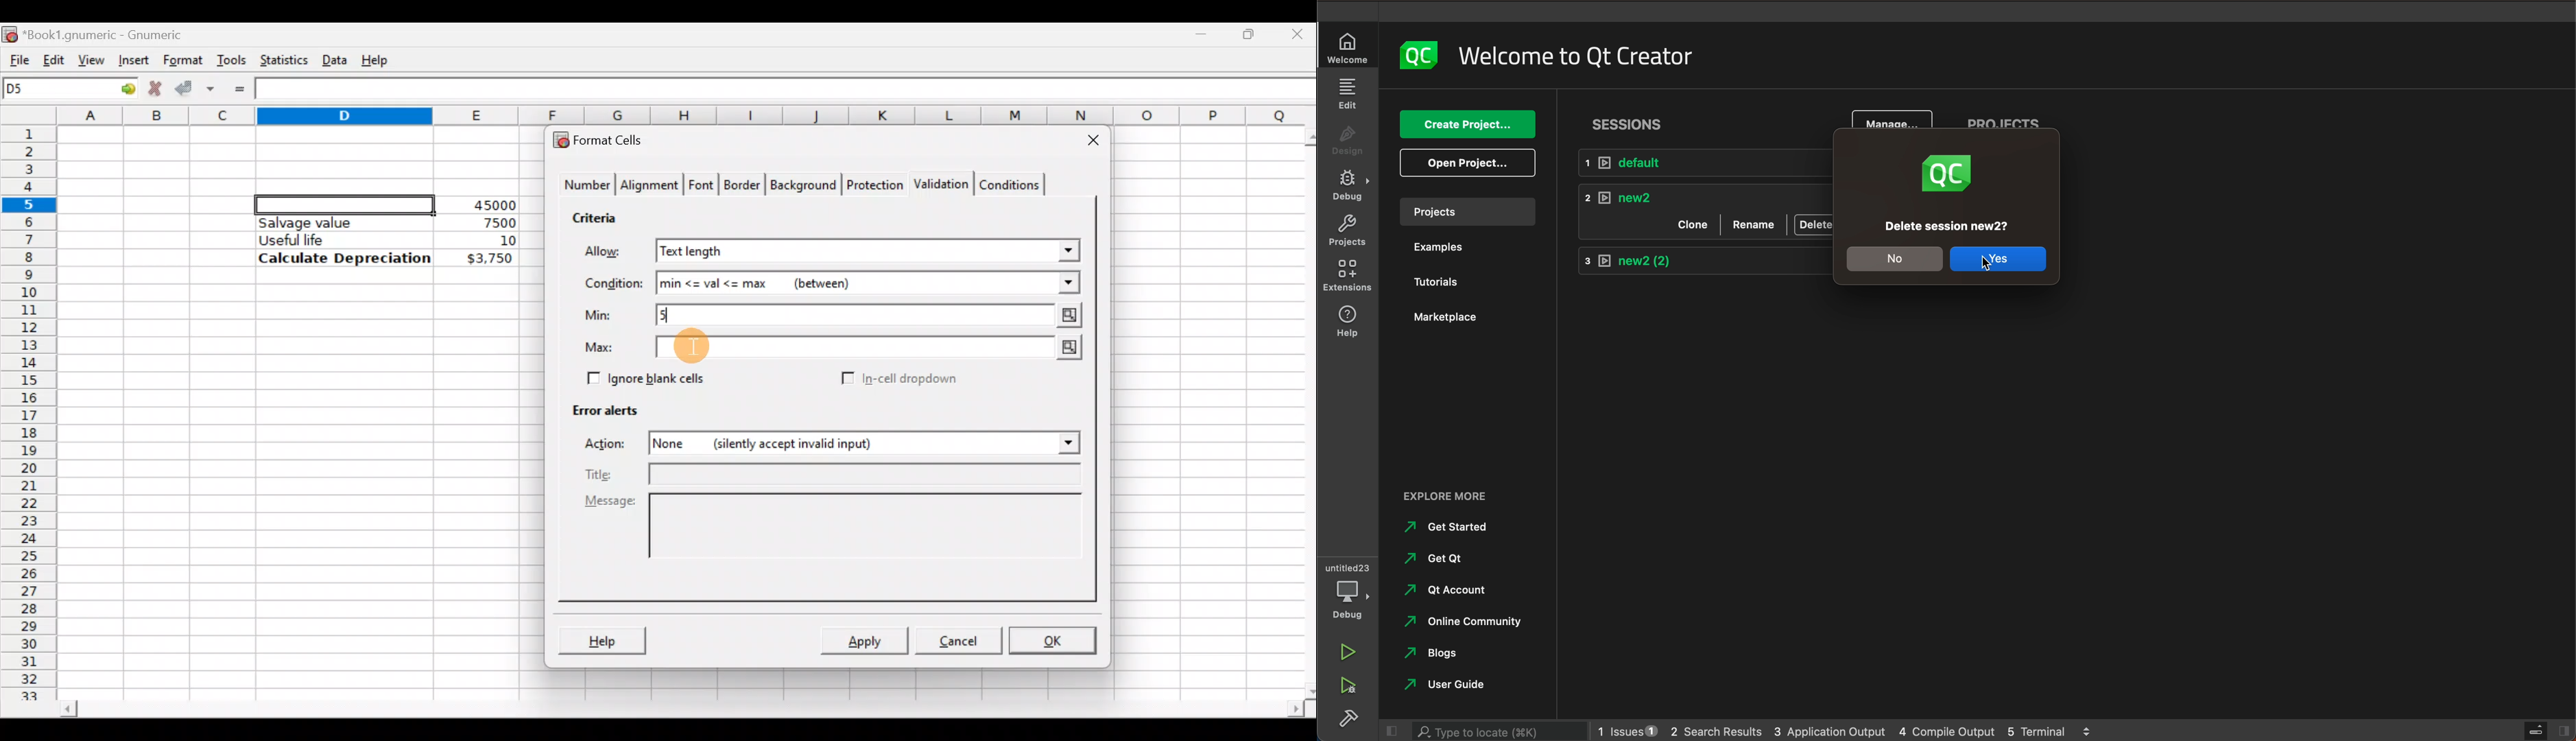 The image size is (2576, 756). What do you see at coordinates (195, 86) in the screenshot?
I see `Accept change` at bounding box center [195, 86].